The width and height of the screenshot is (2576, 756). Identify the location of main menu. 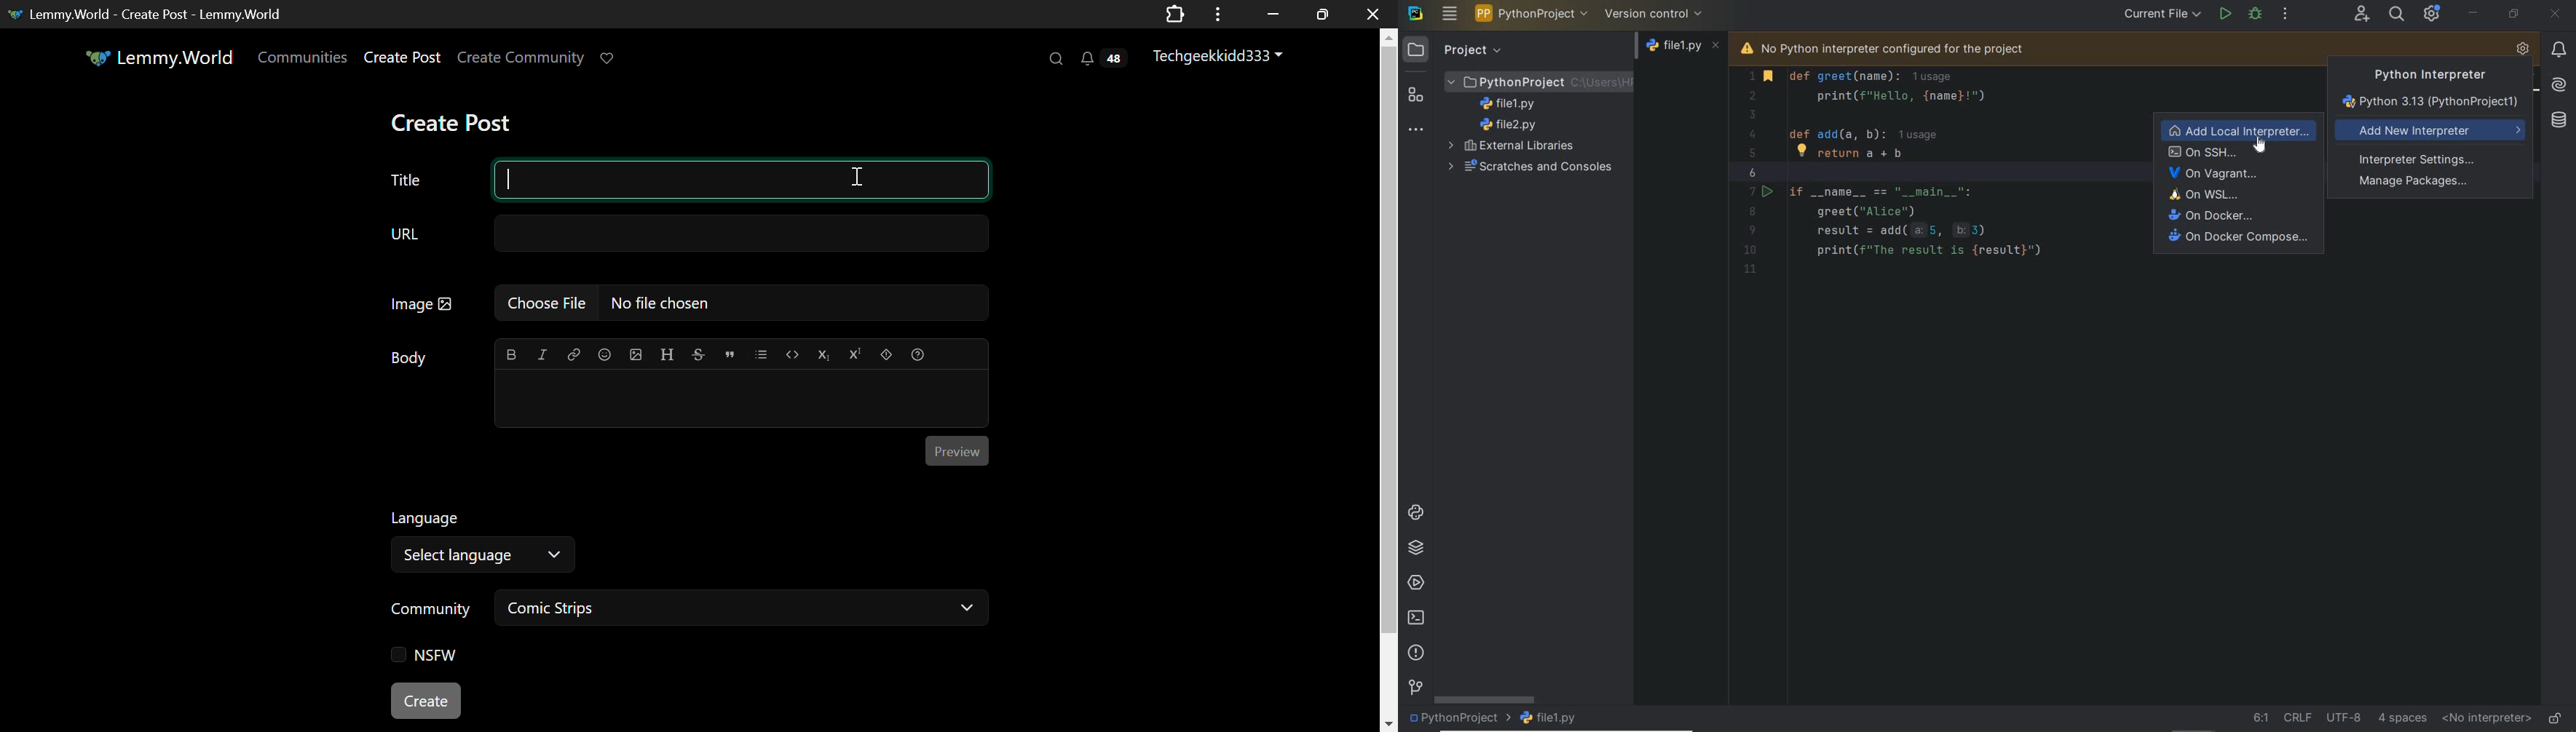
(1450, 13).